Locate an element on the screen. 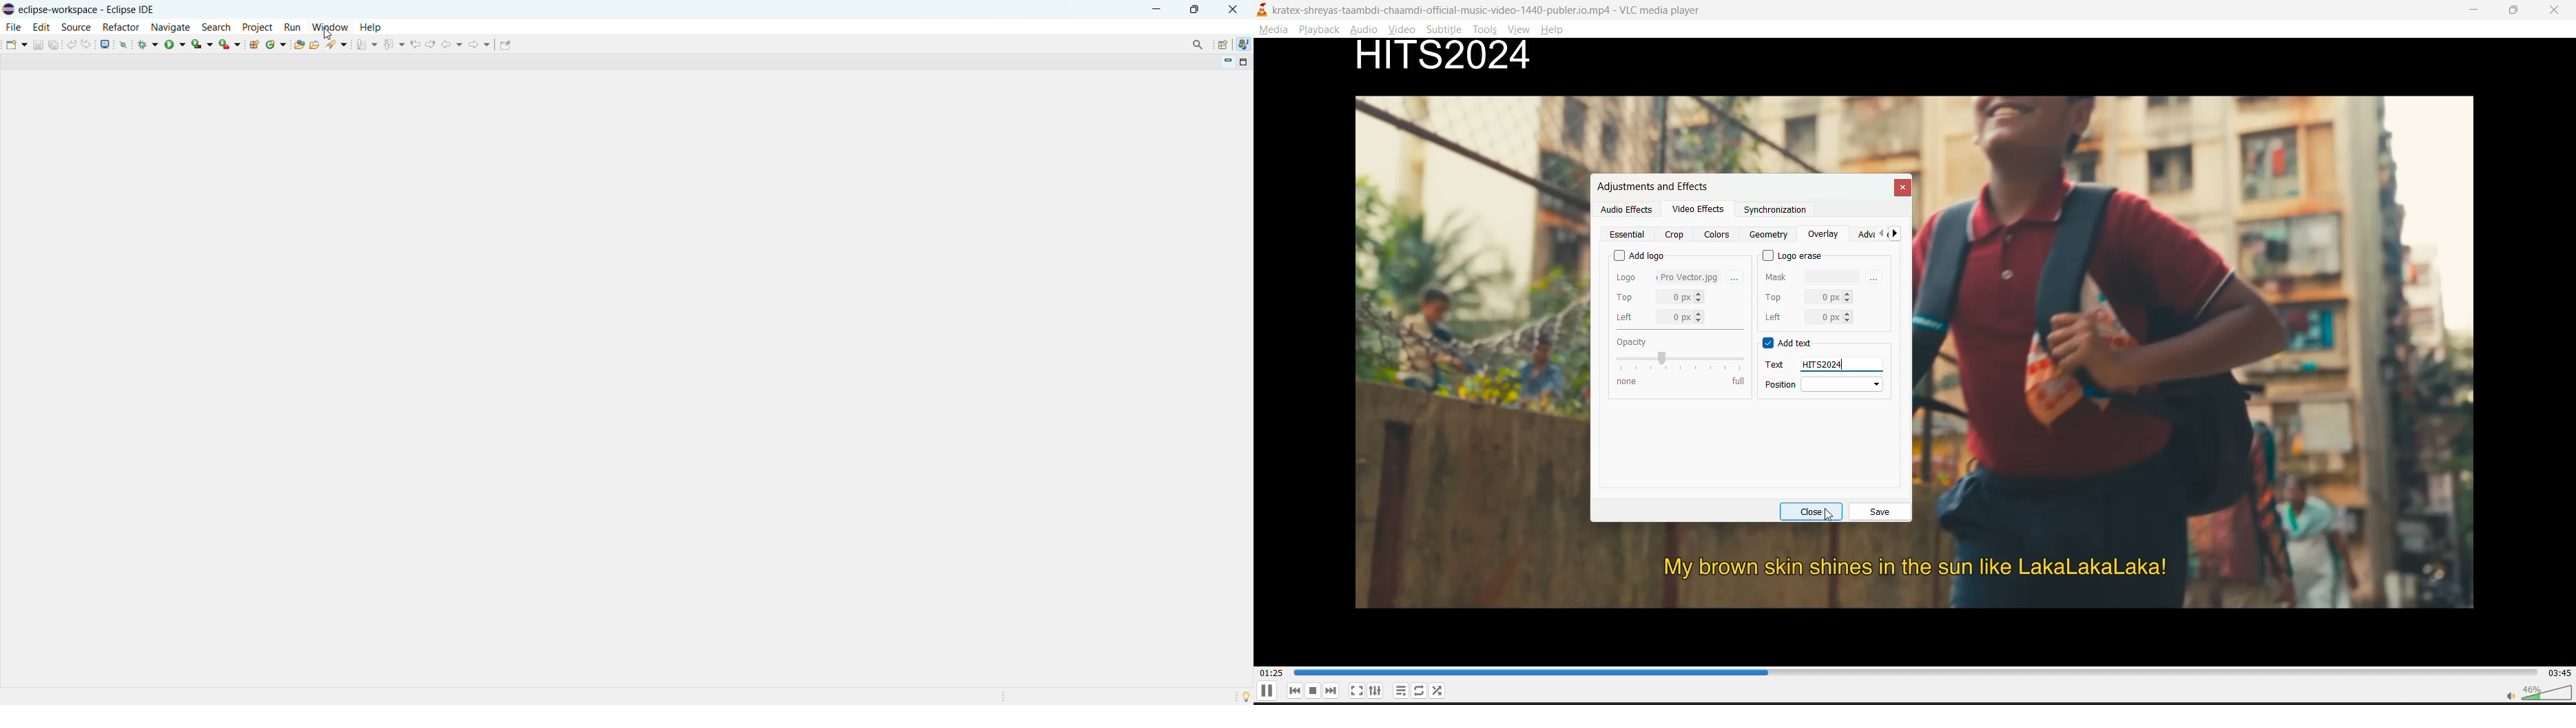 The height and width of the screenshot is (728, 2576). playback is located at coordinates (1319, 30).